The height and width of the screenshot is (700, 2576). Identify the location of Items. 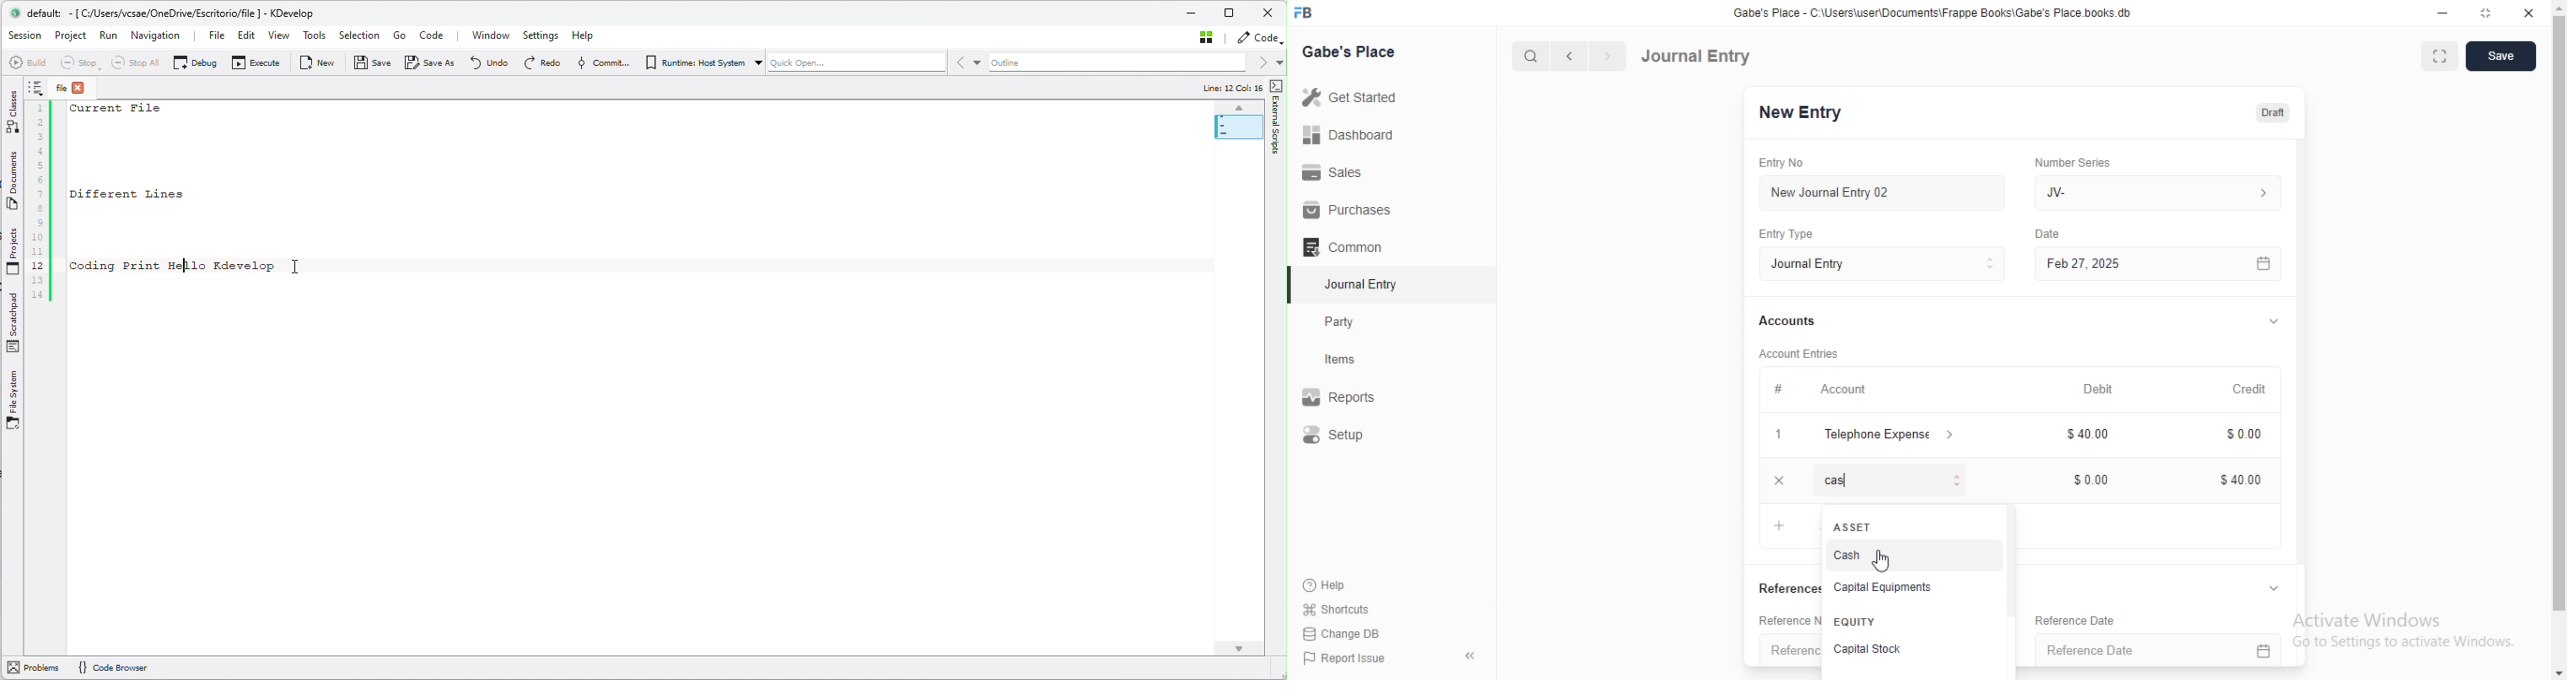
(1342, 360).